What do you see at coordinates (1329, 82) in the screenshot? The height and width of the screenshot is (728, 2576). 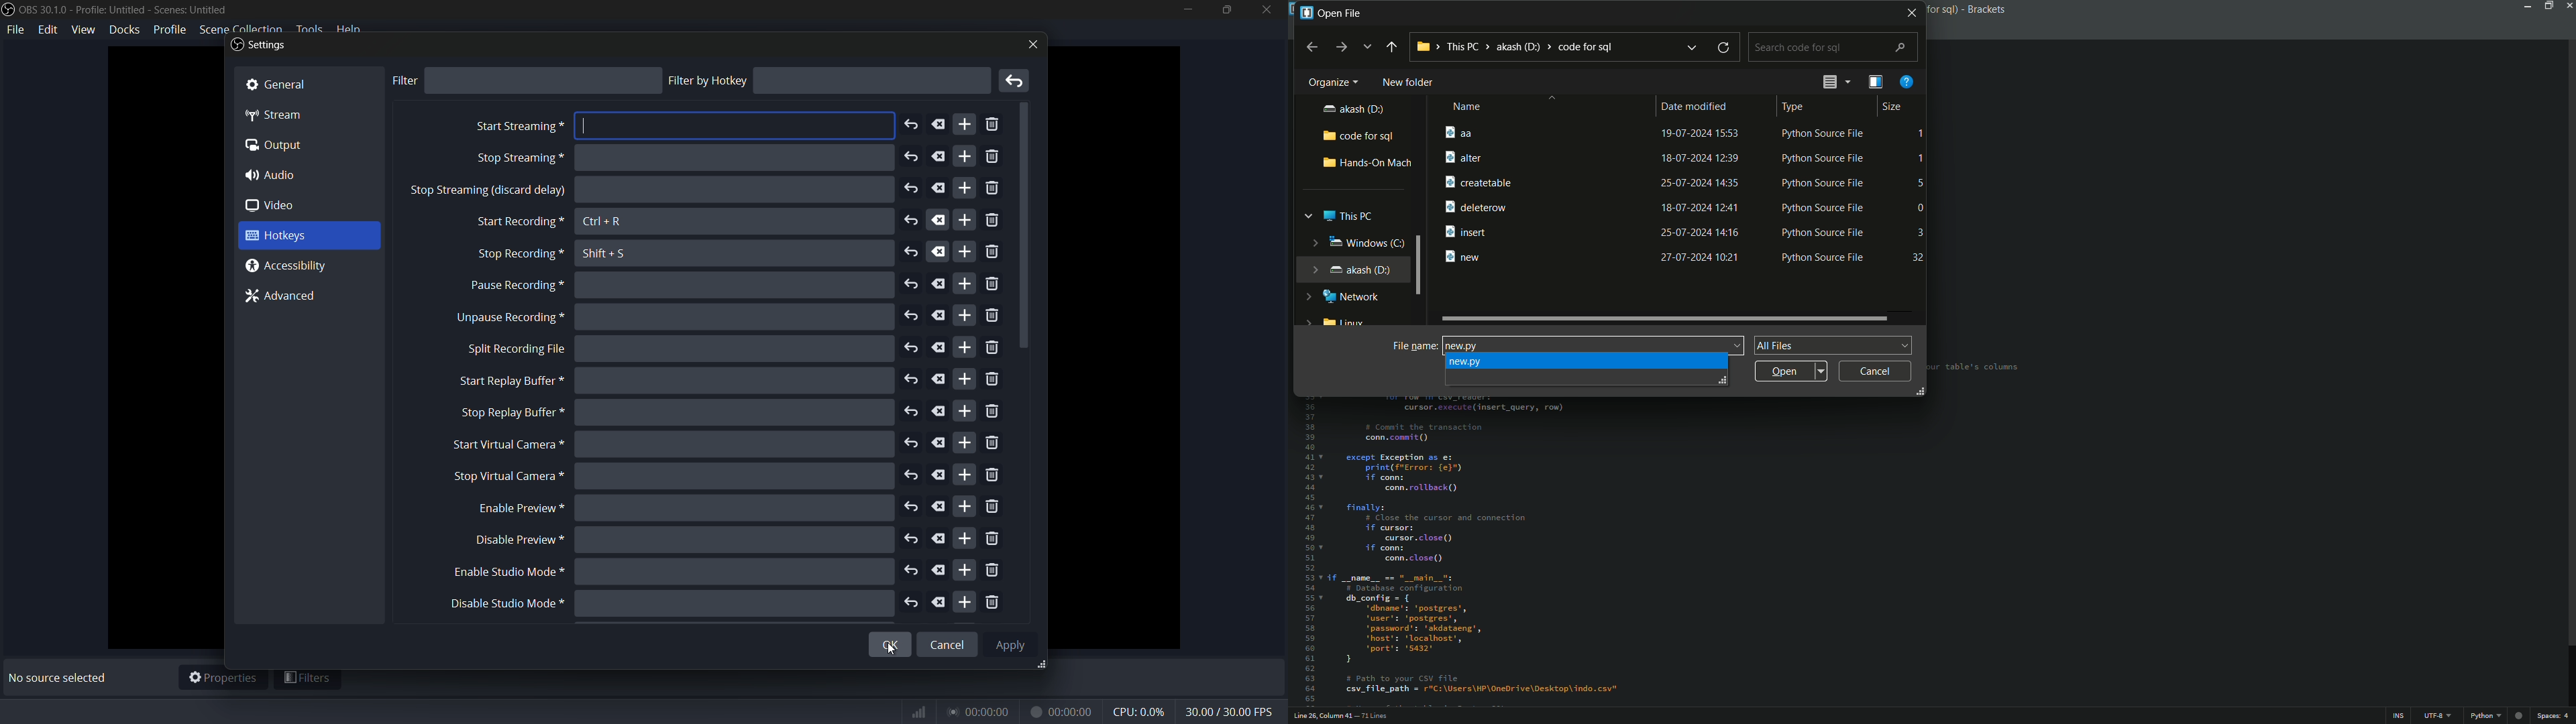 I see `organize` at bounding box center [1329, 82].